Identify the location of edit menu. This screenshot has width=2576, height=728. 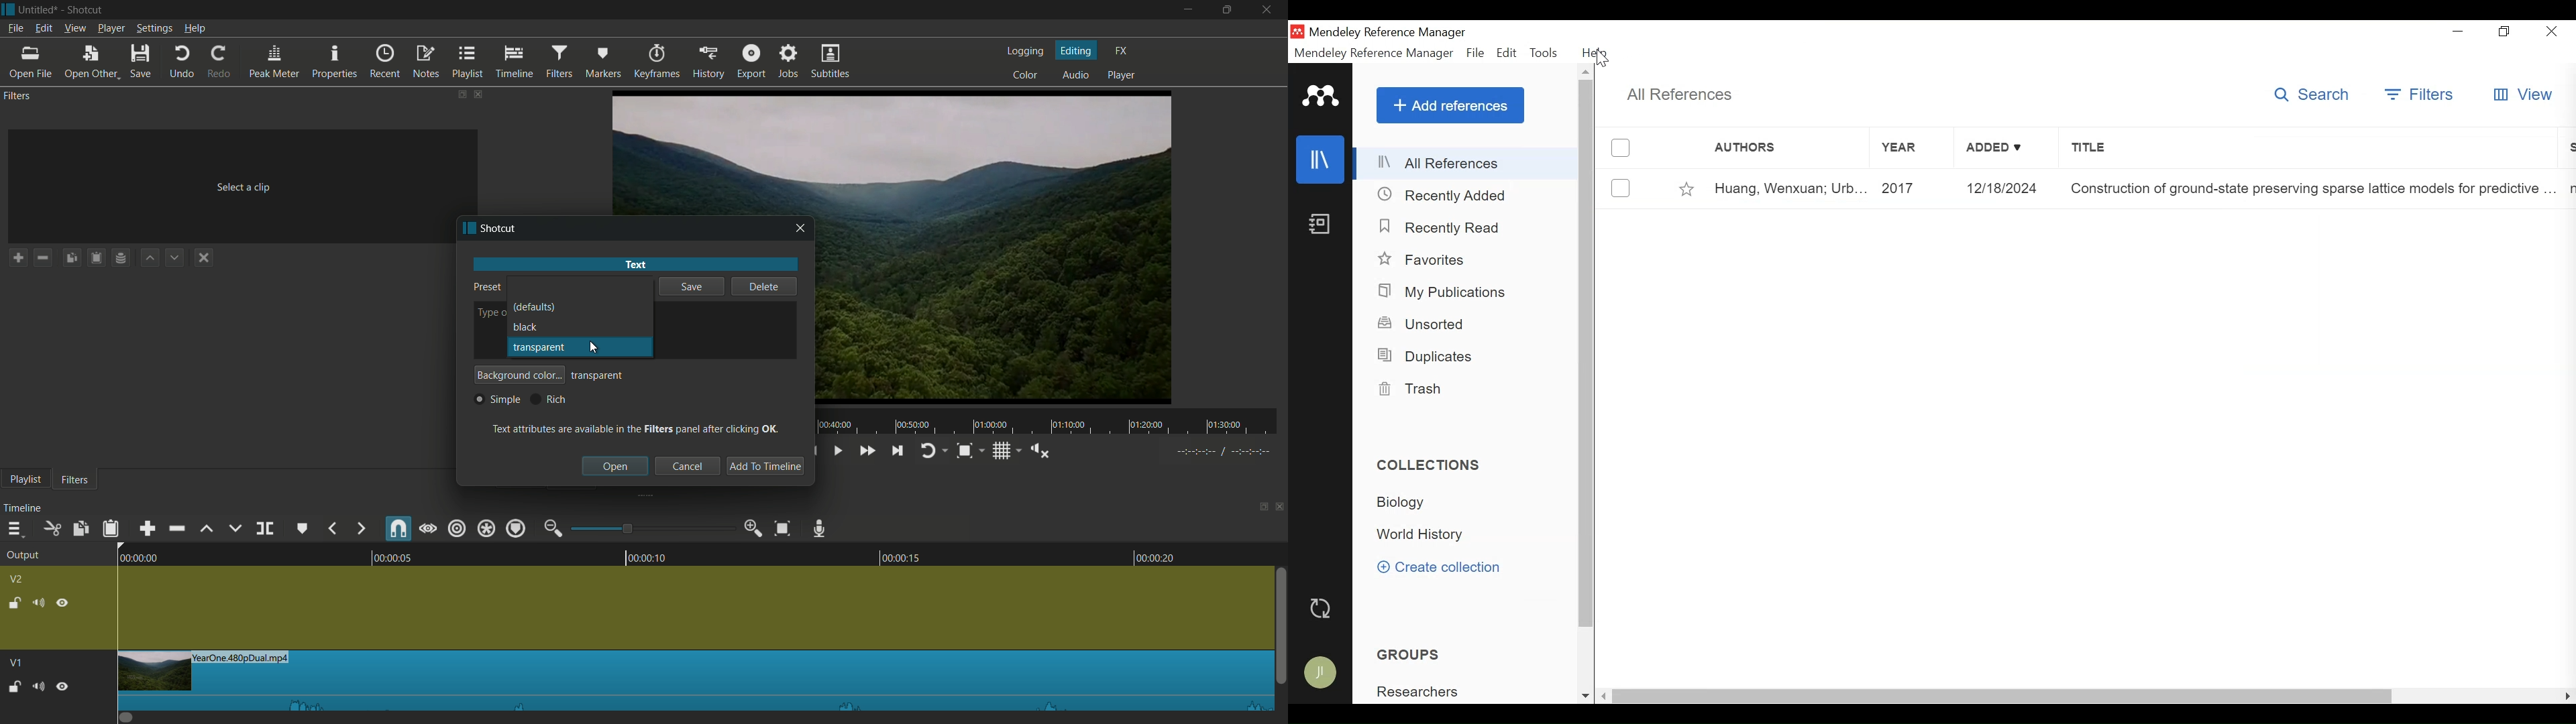
(43, 28).